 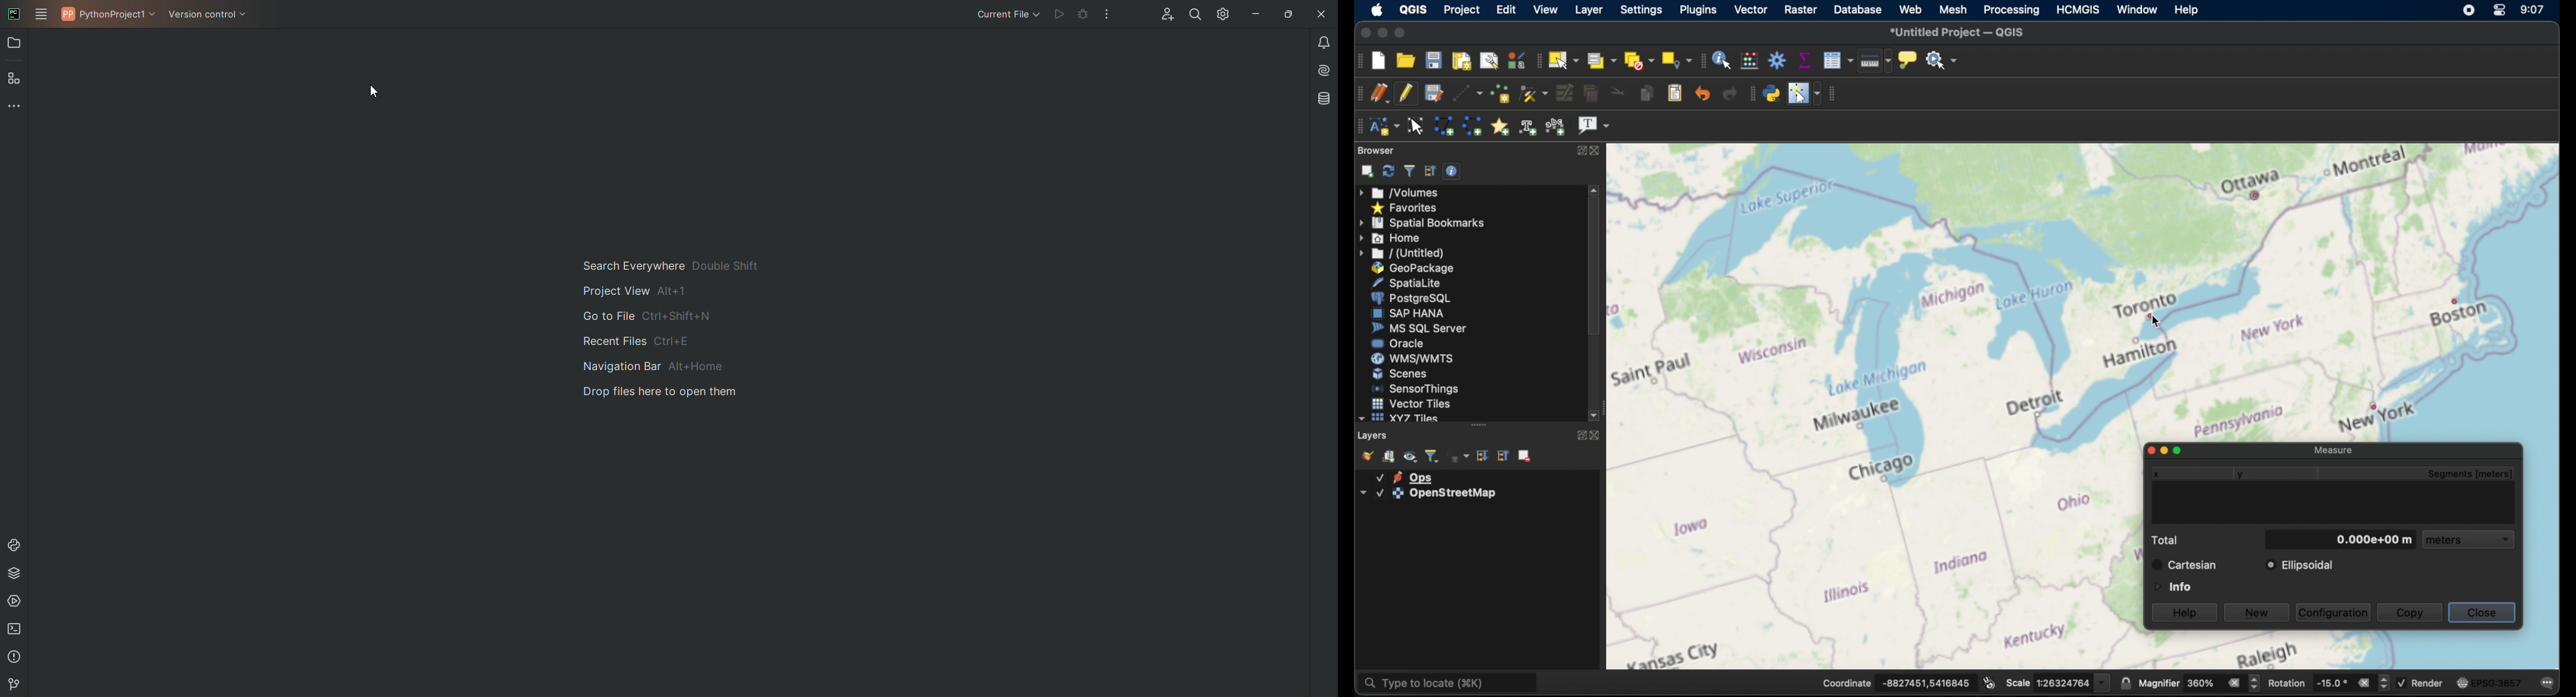 I want to click on style manager, so click(x=1517, y=59).